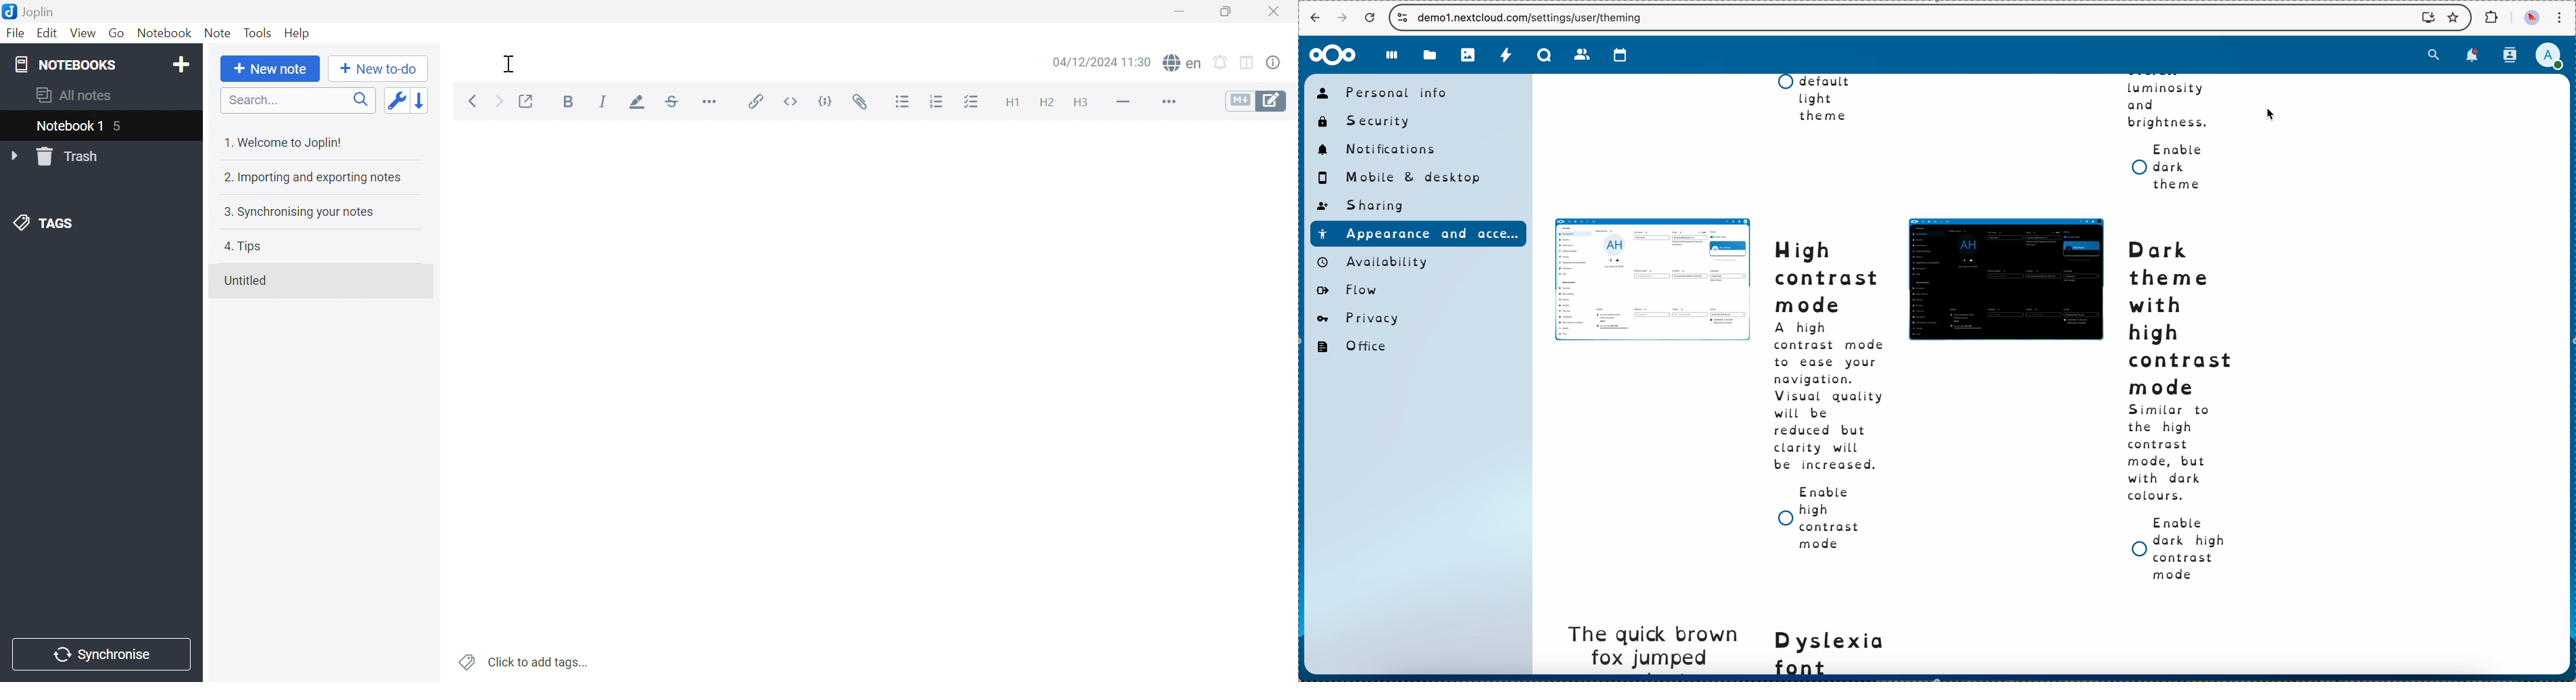 This screenshot has width=2576, height=700. I want to click on contacts, so click(1580, 54).